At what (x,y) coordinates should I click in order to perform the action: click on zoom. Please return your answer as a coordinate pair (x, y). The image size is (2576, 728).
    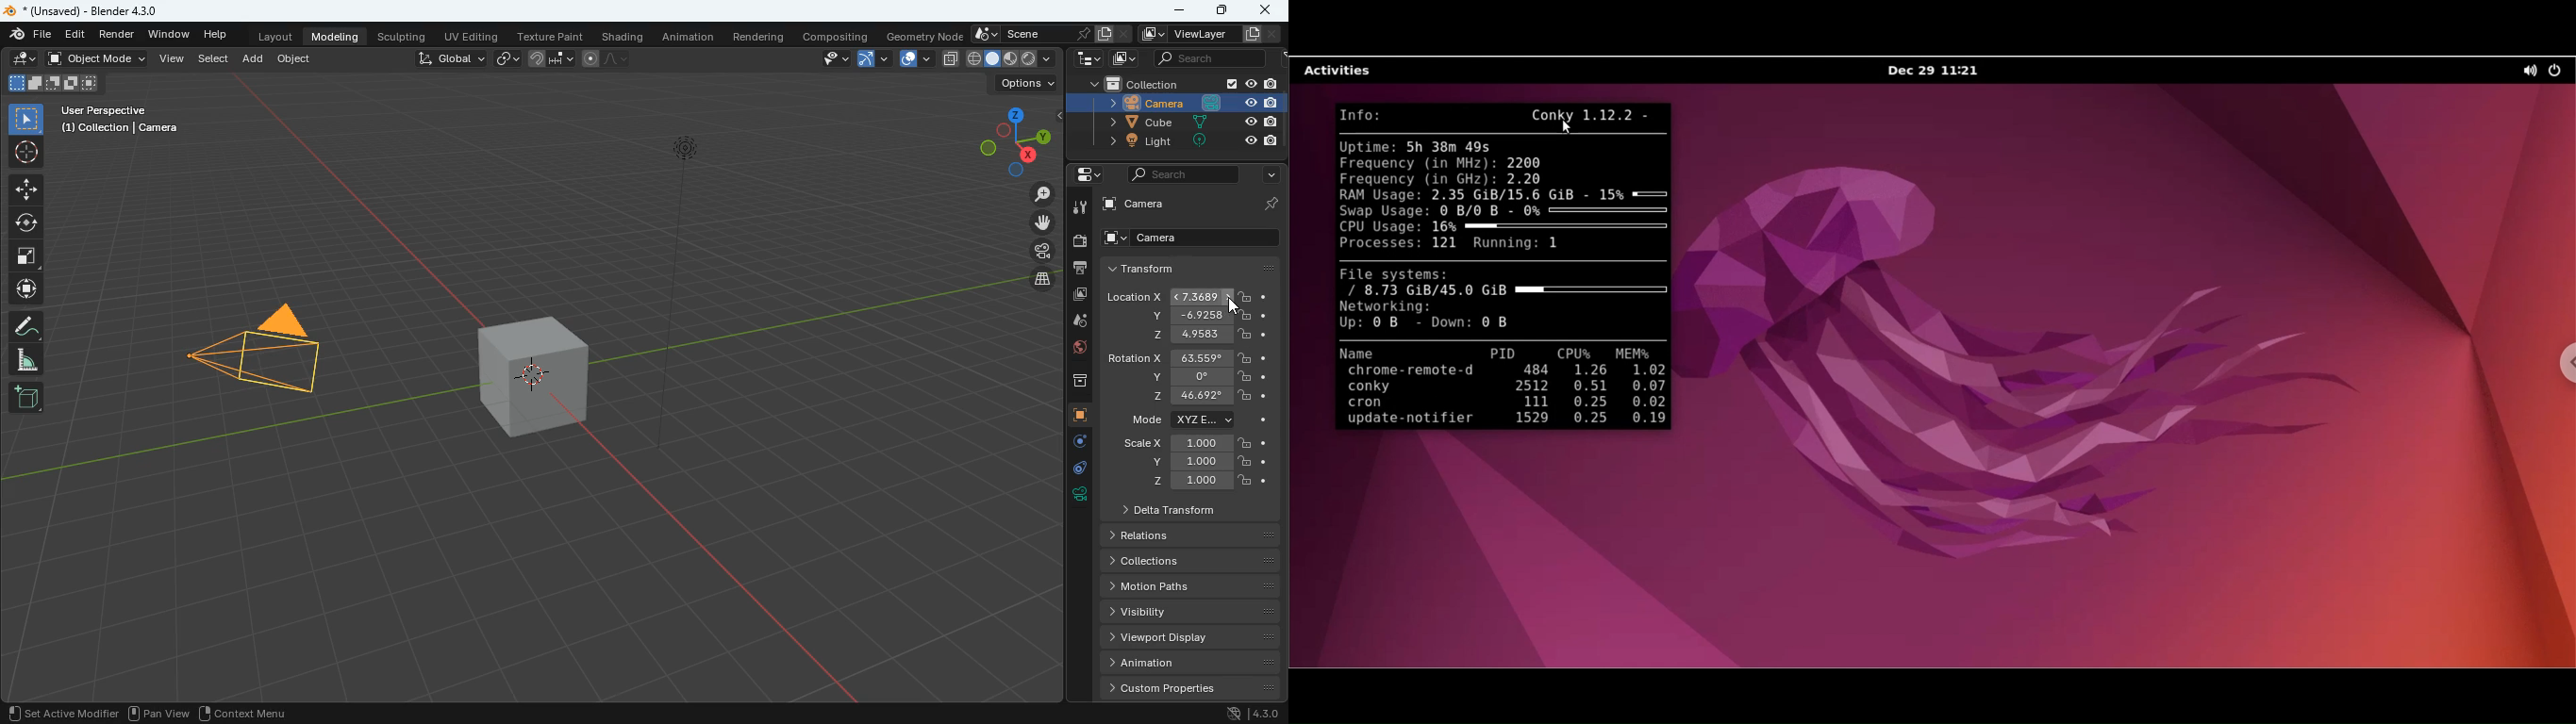
    Looking at the image, I should click on (1043, 196).